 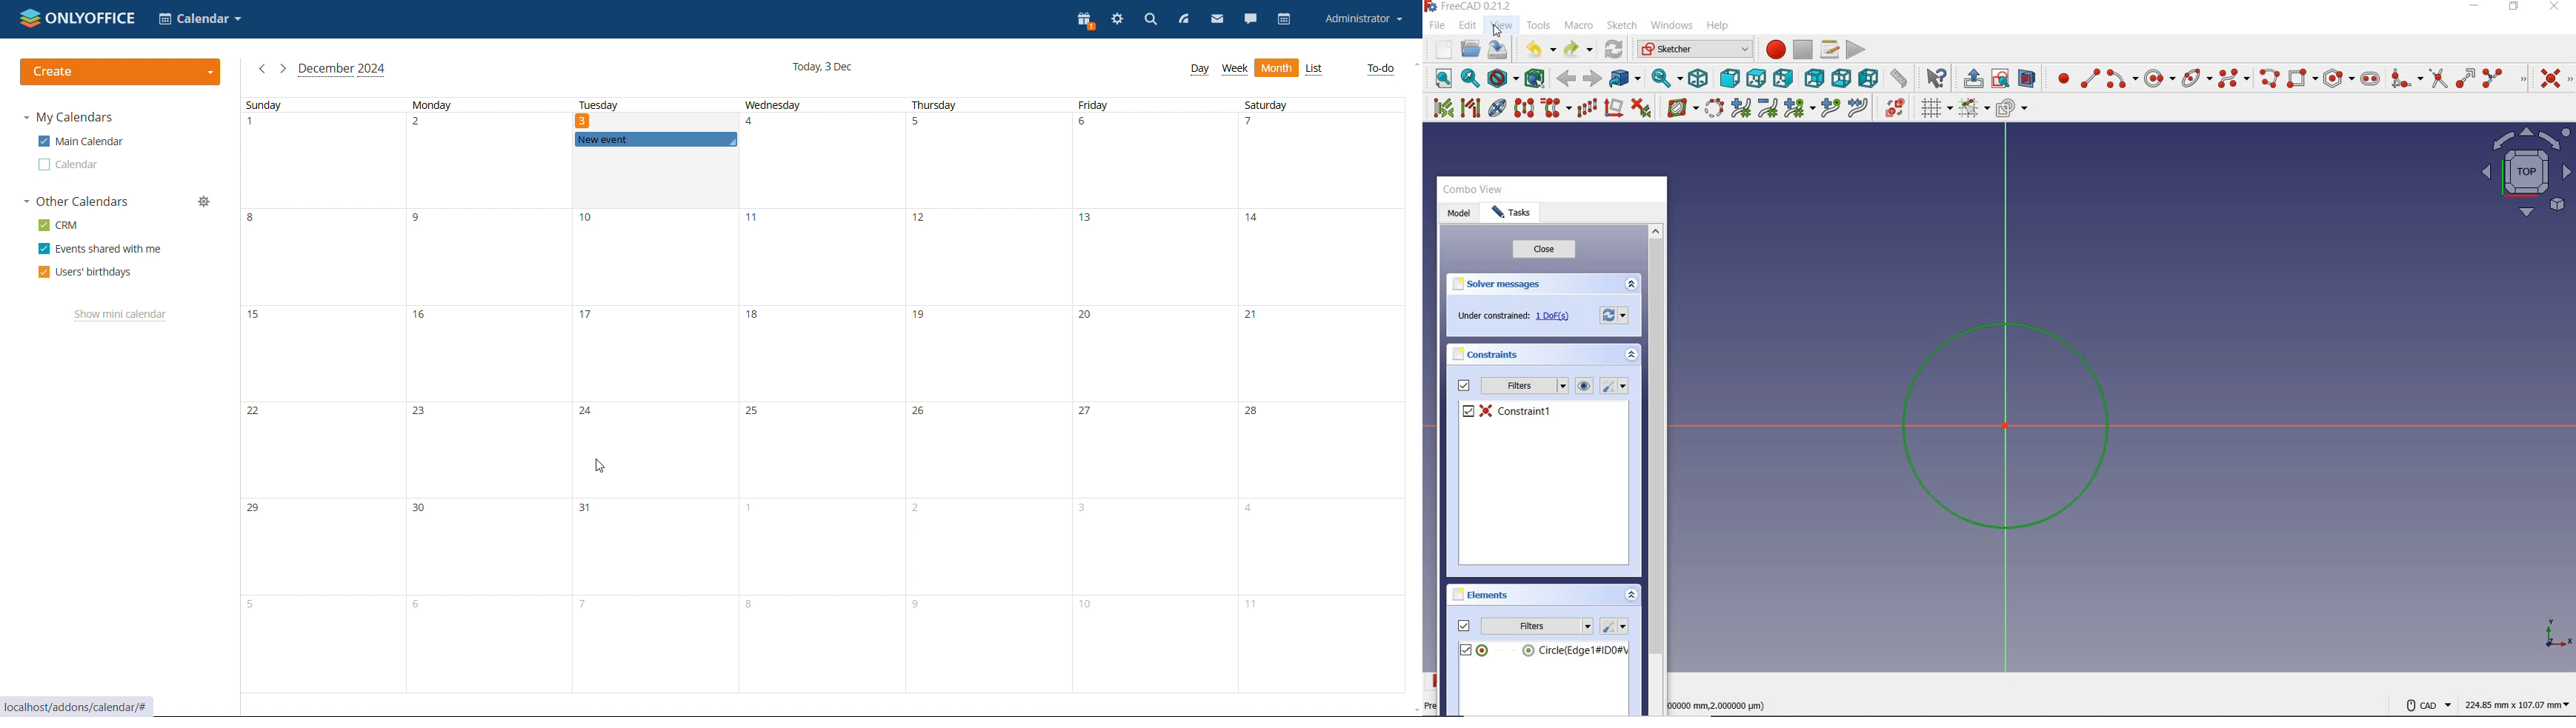 What do you see at coordinates (486, 645) in the screenshot?
I see `date` at bounding box center [486, 645].